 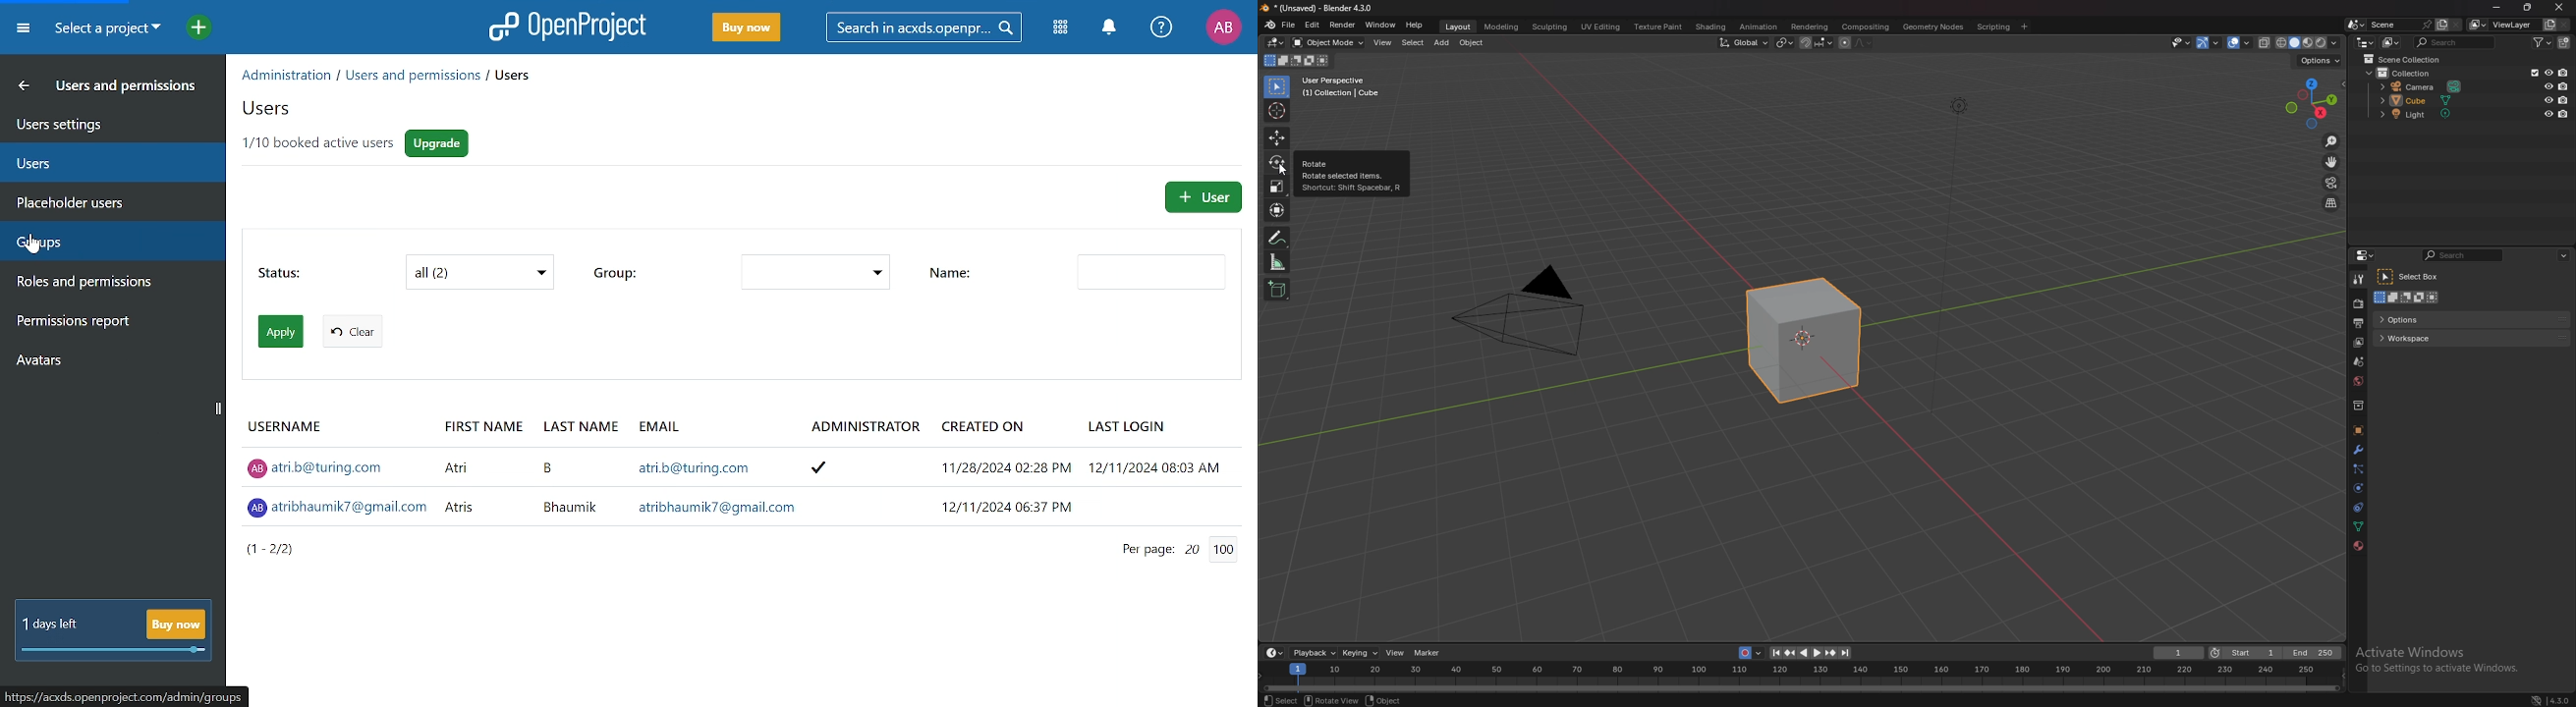 I want to click on current frame, so click(x=2178, y=653).